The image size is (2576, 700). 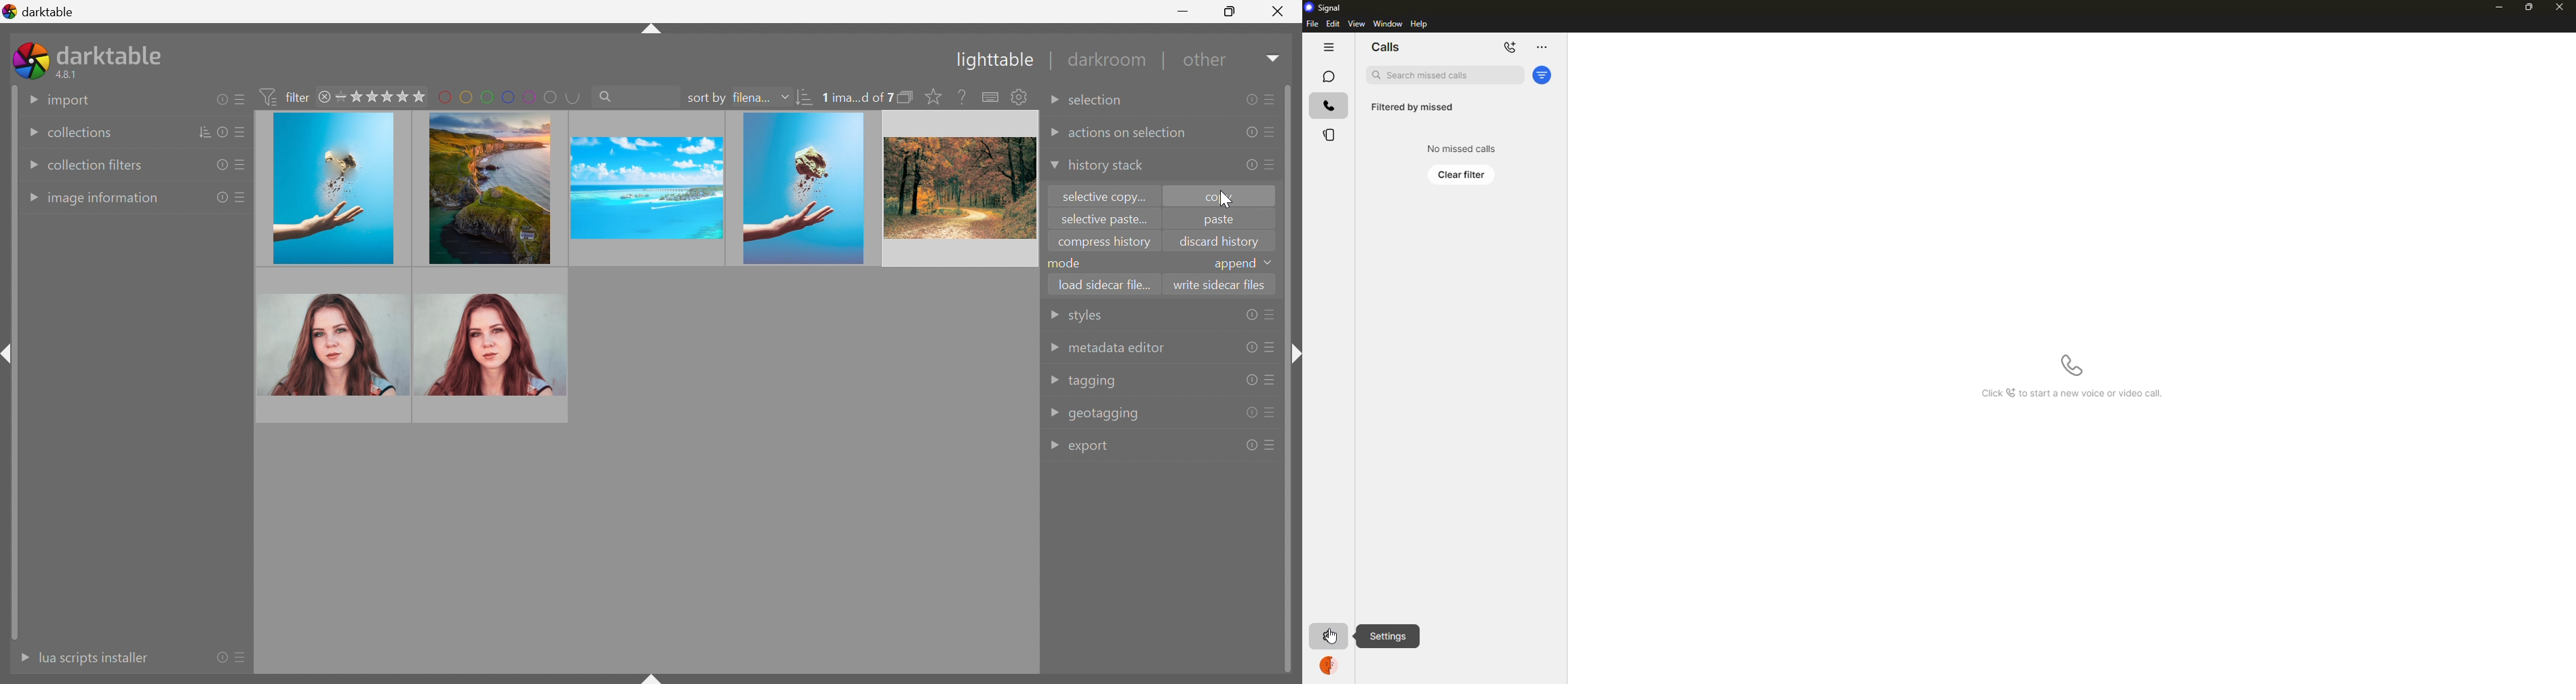 I want to click on window, so click(x=1388, y=23).